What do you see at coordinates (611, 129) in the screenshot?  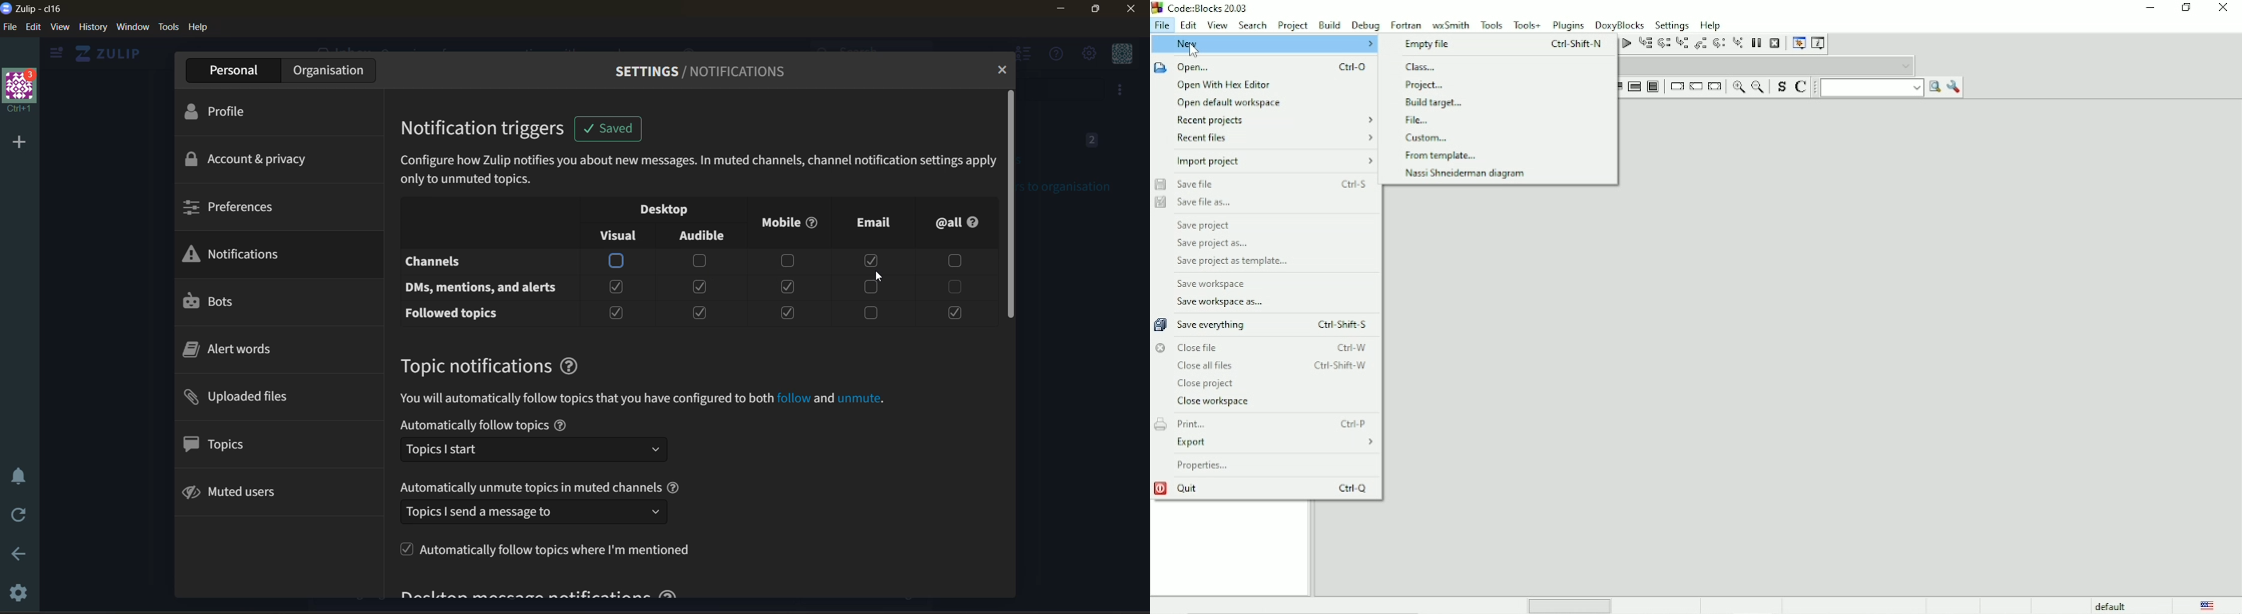 I see `Notification (saved)` at bounding box center [611, 129].